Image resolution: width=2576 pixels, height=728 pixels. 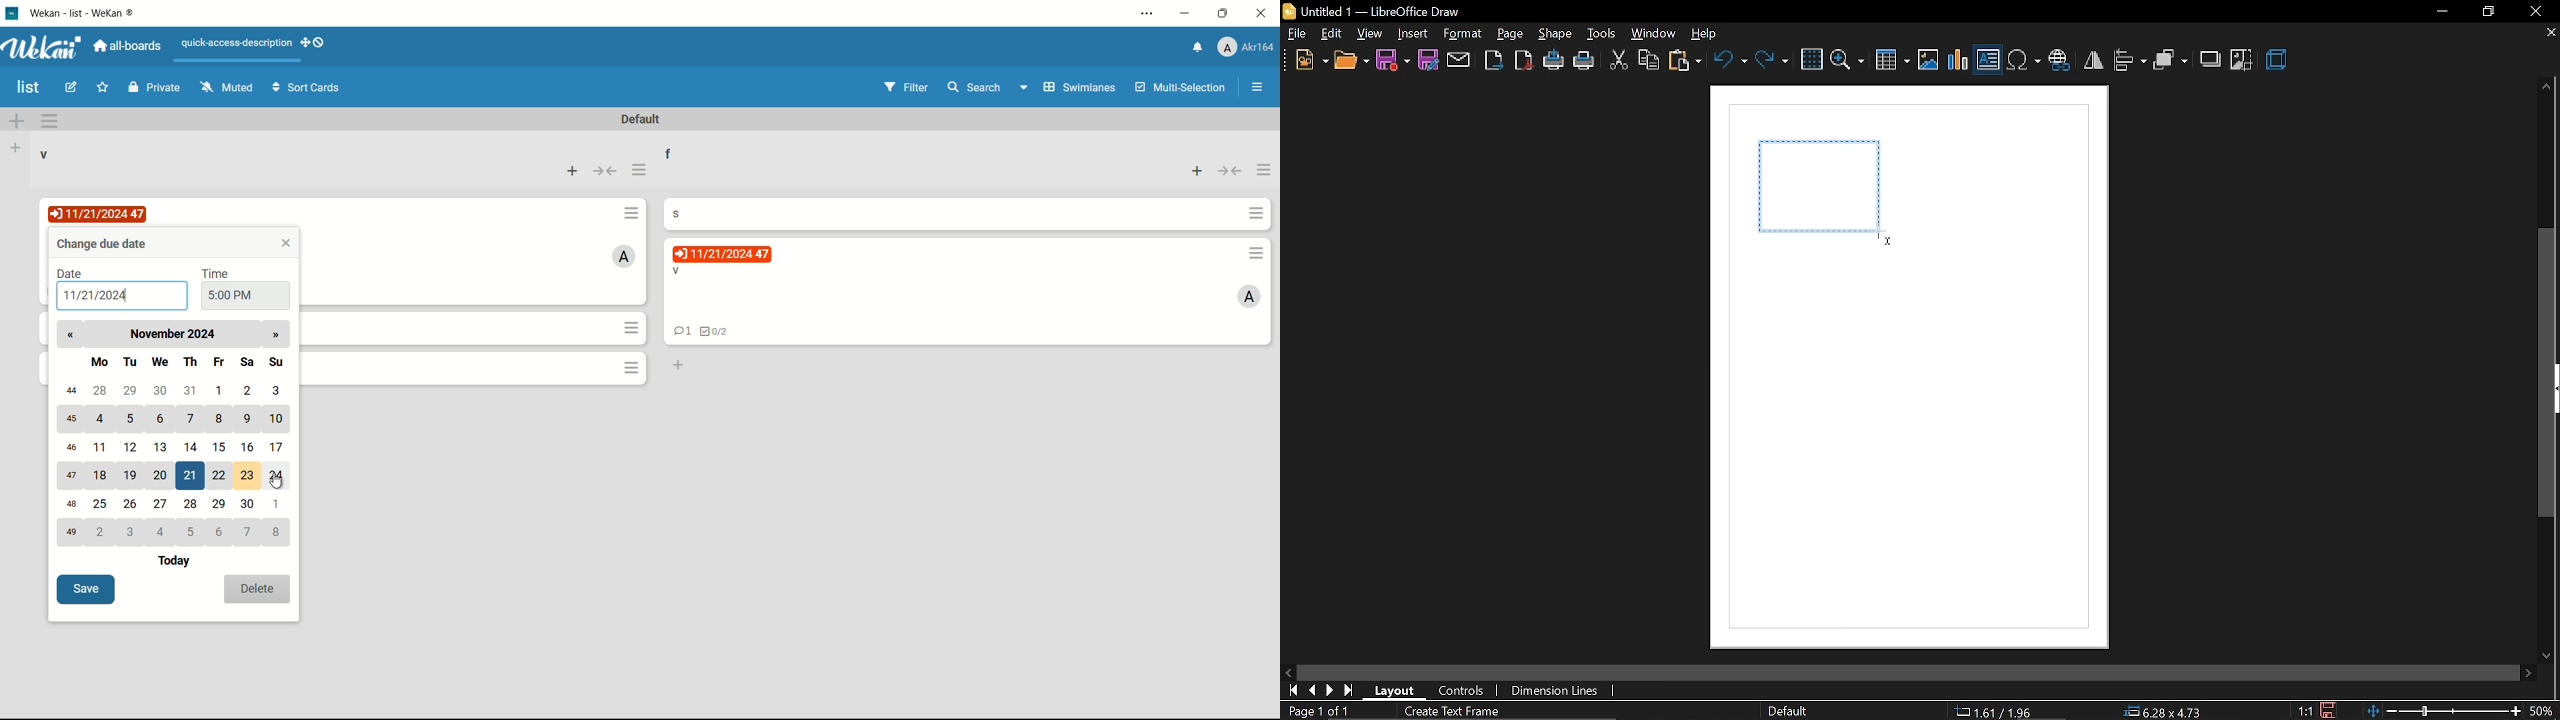 I want to click on 3d effect, so click(x=2279, y=61).